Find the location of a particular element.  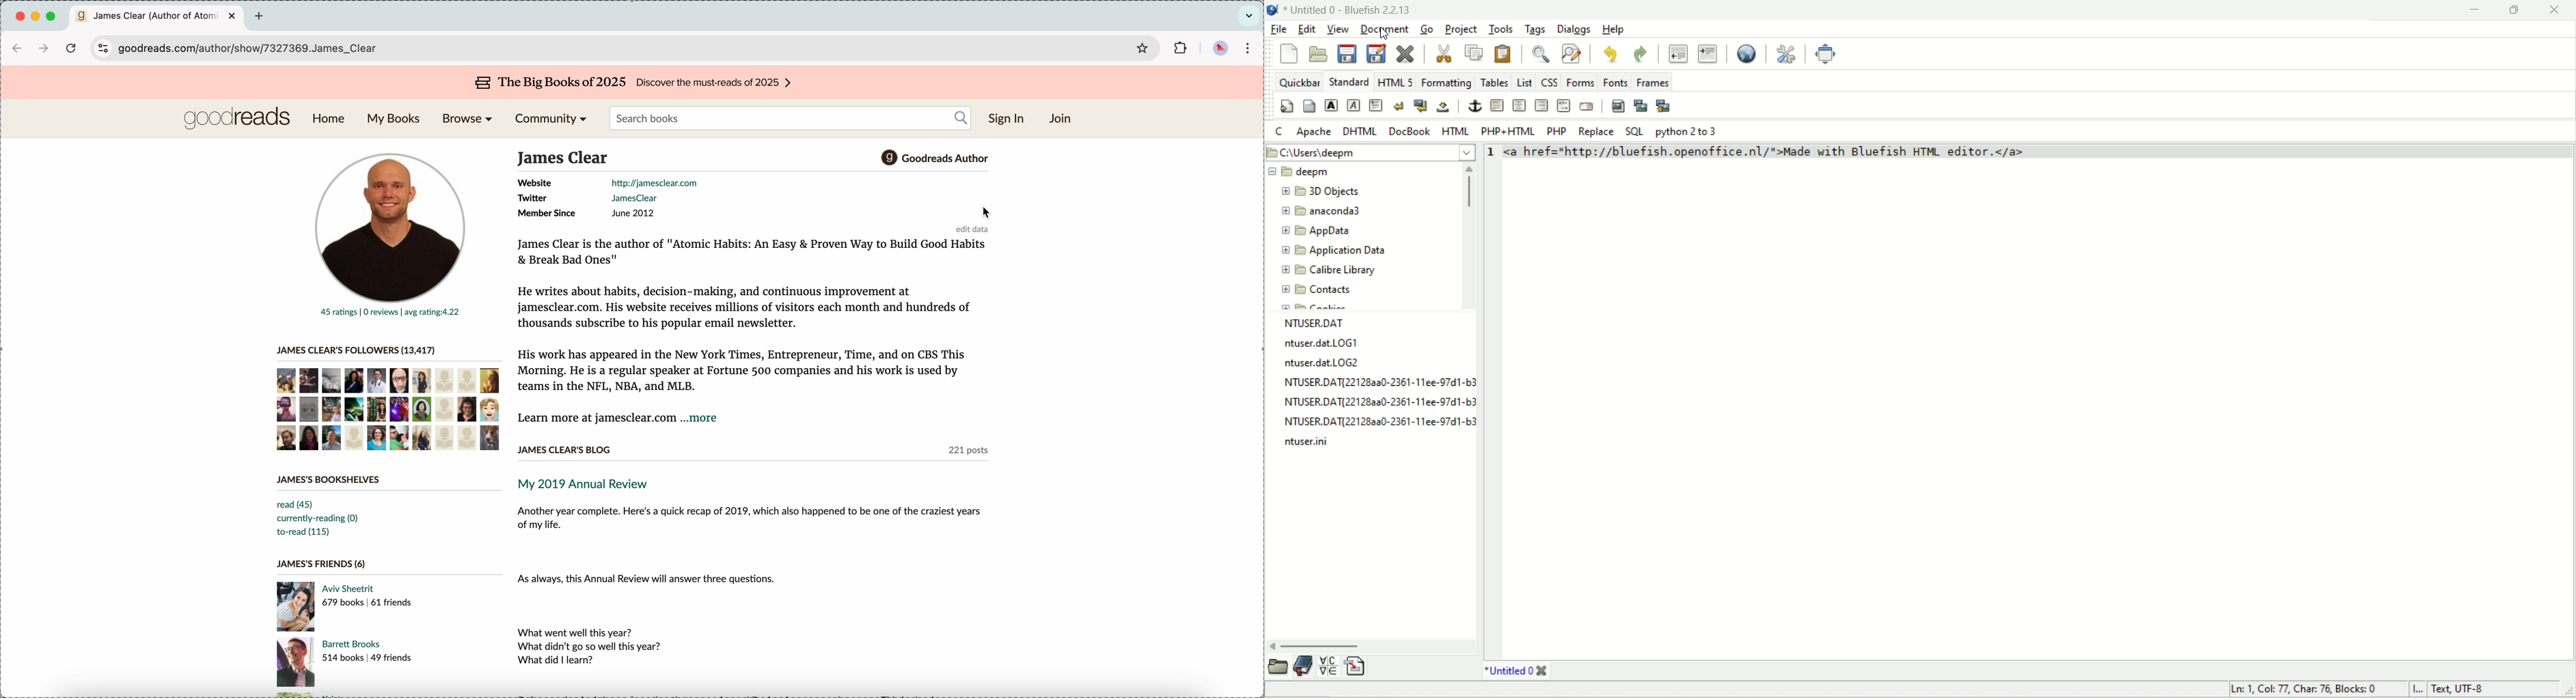

email is located at coordinates (1587, 107).